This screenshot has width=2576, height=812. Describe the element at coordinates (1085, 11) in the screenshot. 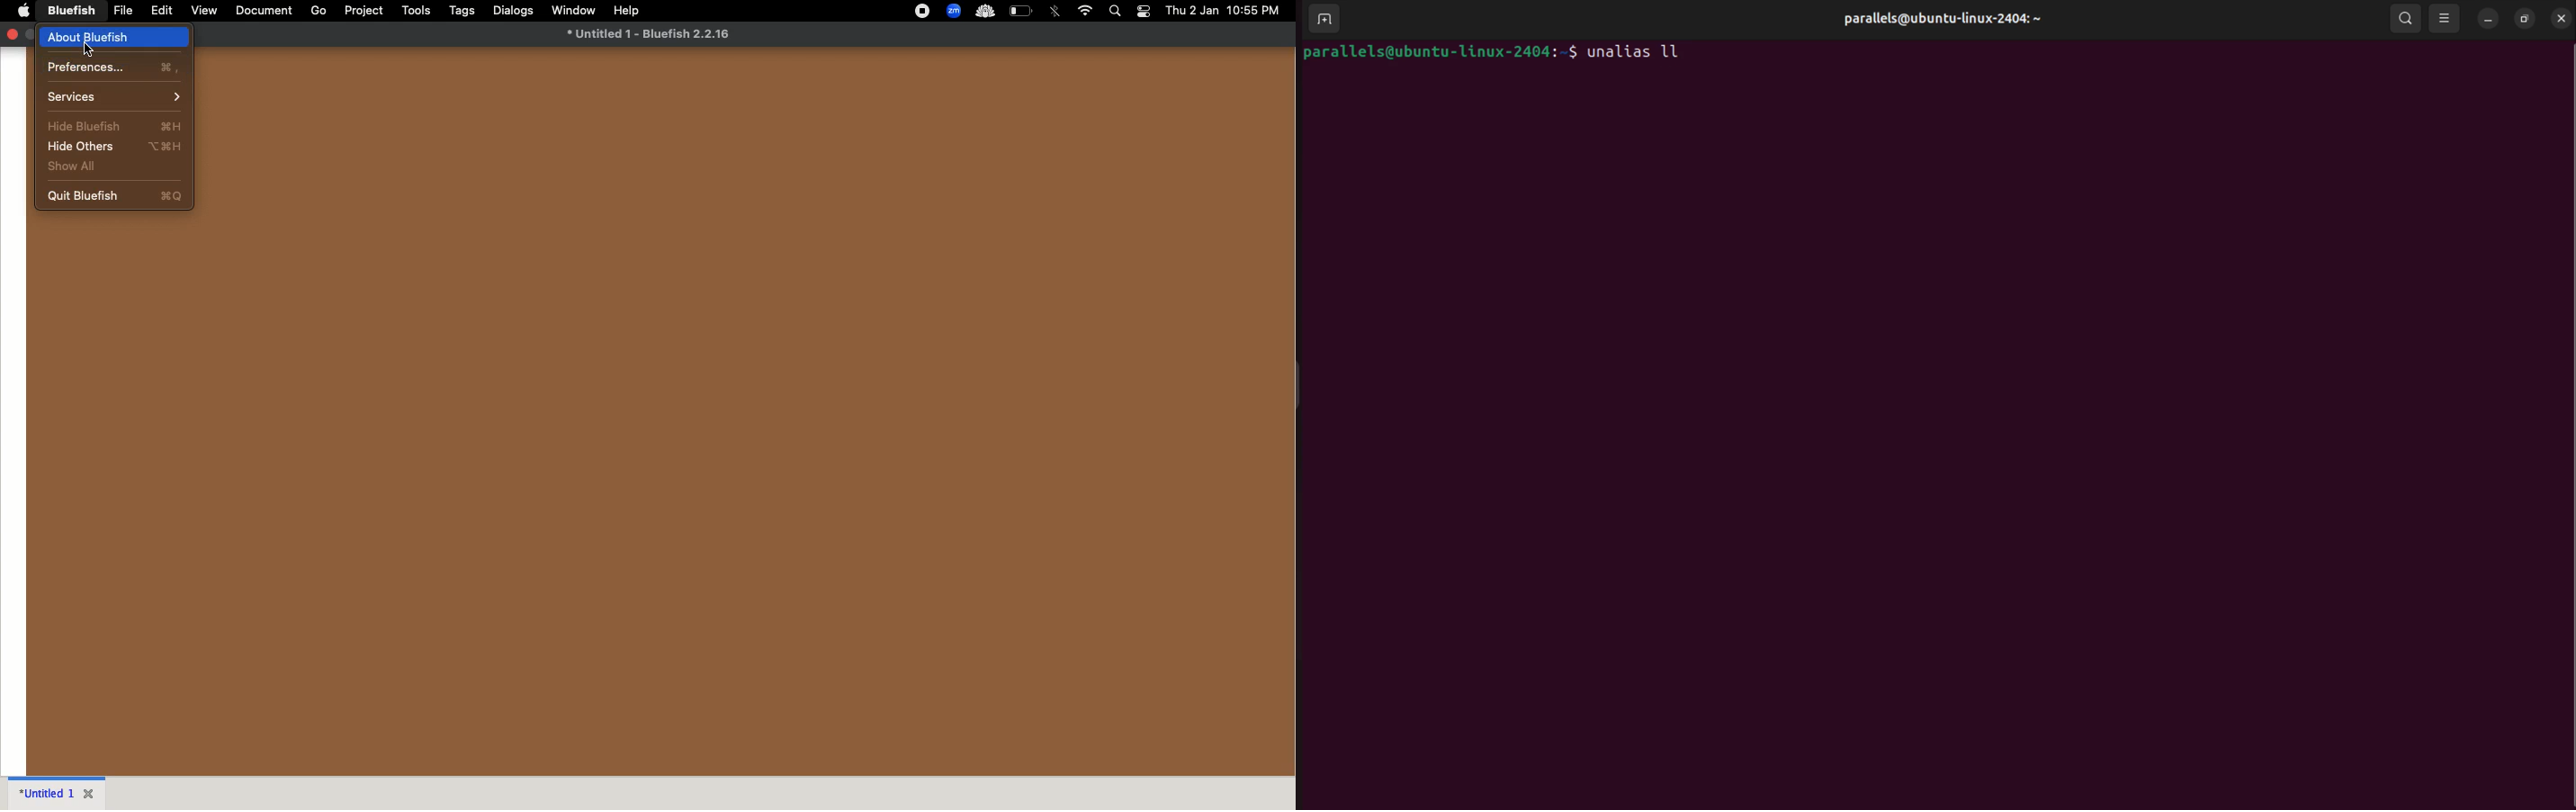

I see `internet` at that location.